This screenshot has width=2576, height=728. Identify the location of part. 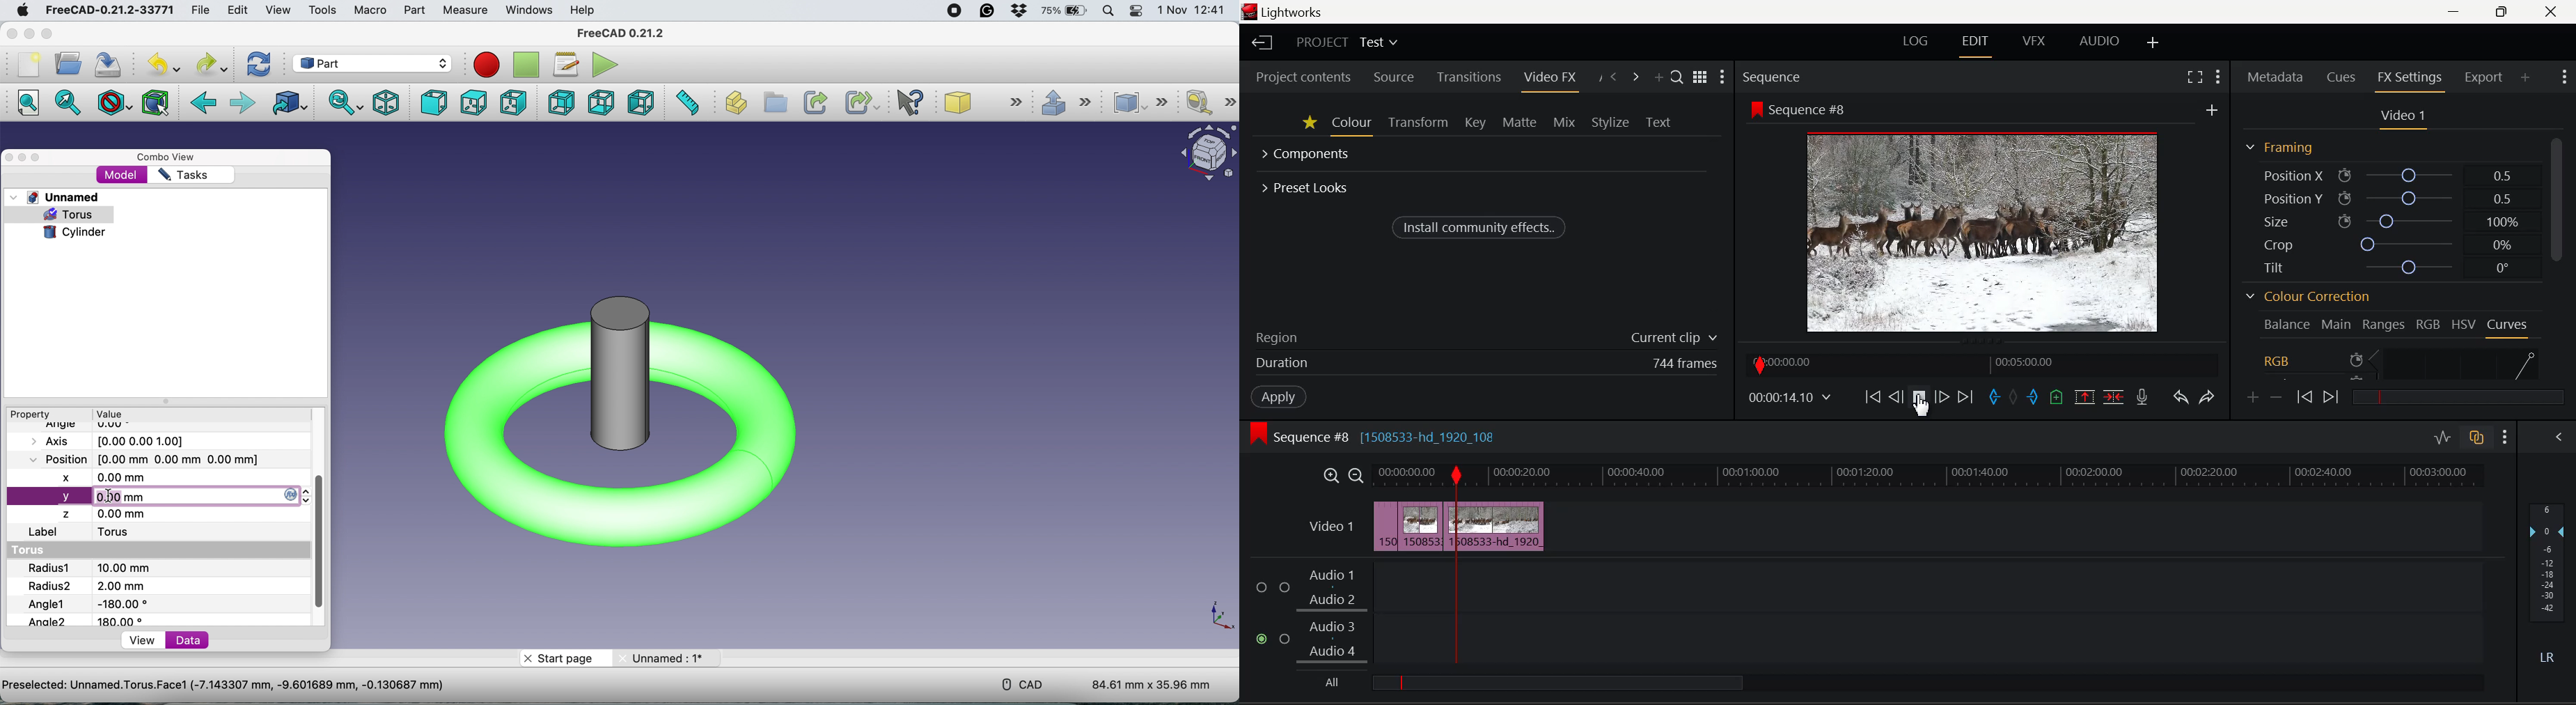
(413, 11).